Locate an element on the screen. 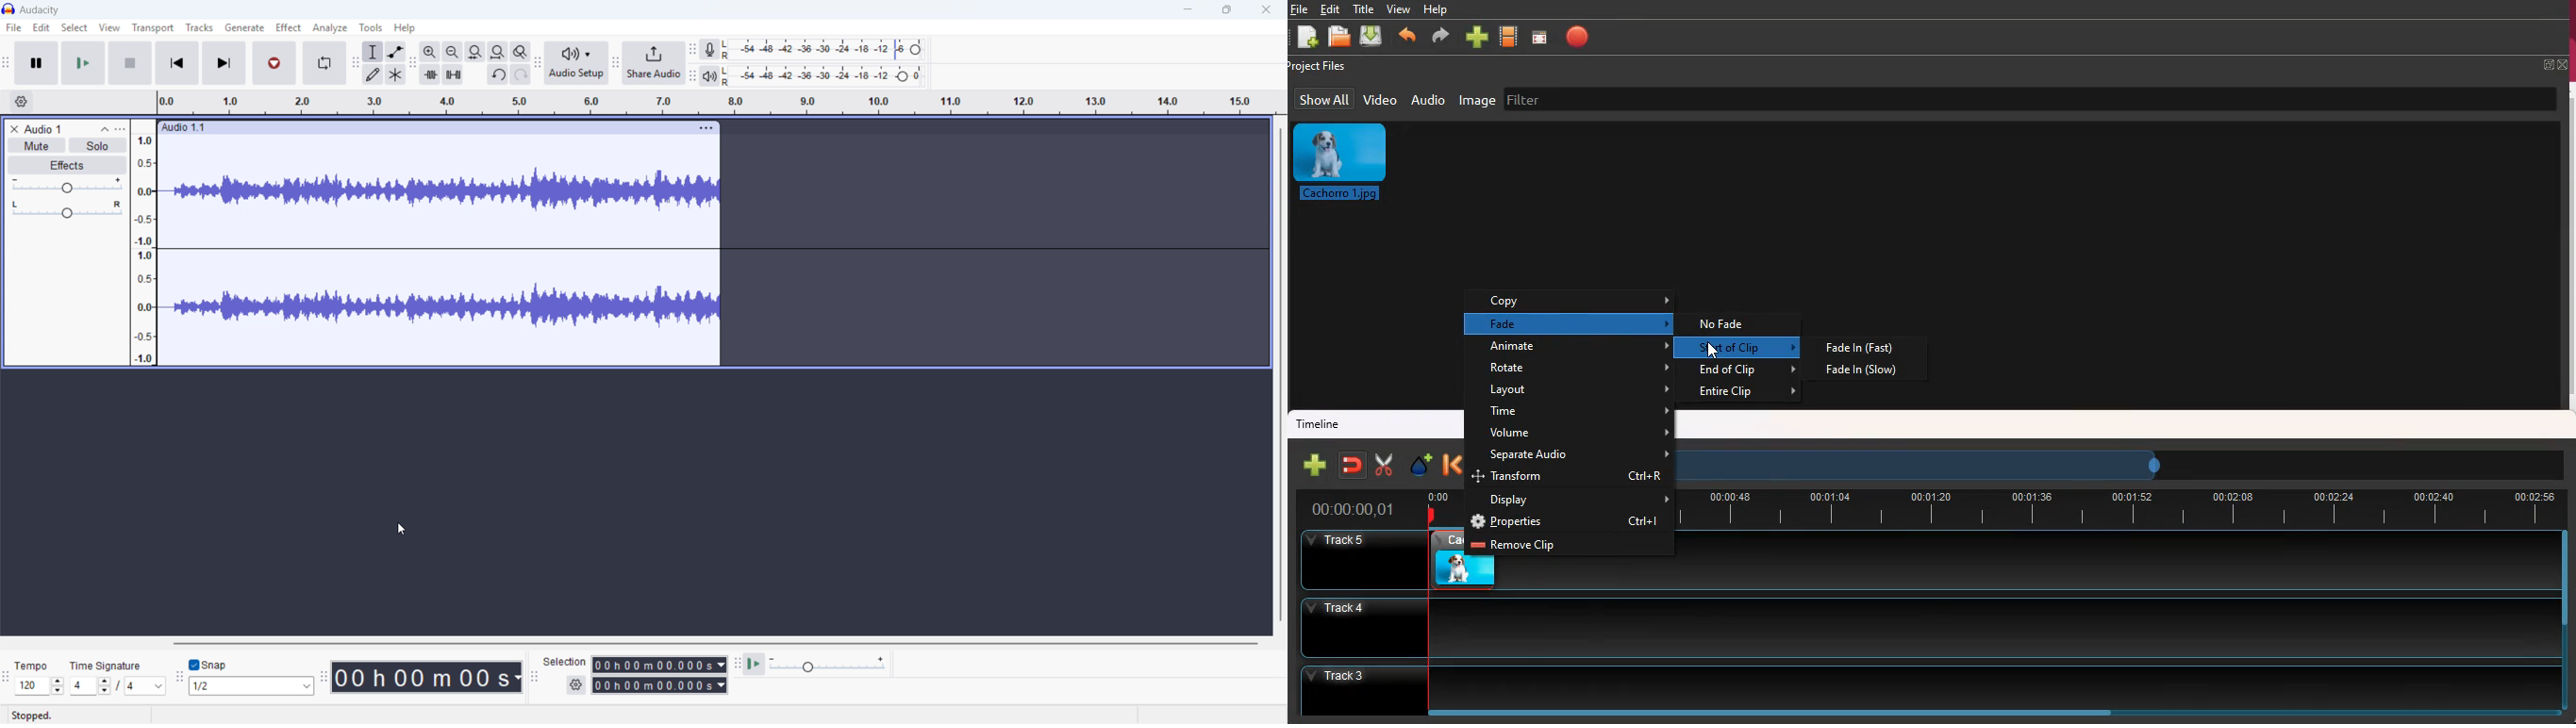 The height and width of the screenshot is (728, 2576). remove clip is located at coordinates (1567, 546).